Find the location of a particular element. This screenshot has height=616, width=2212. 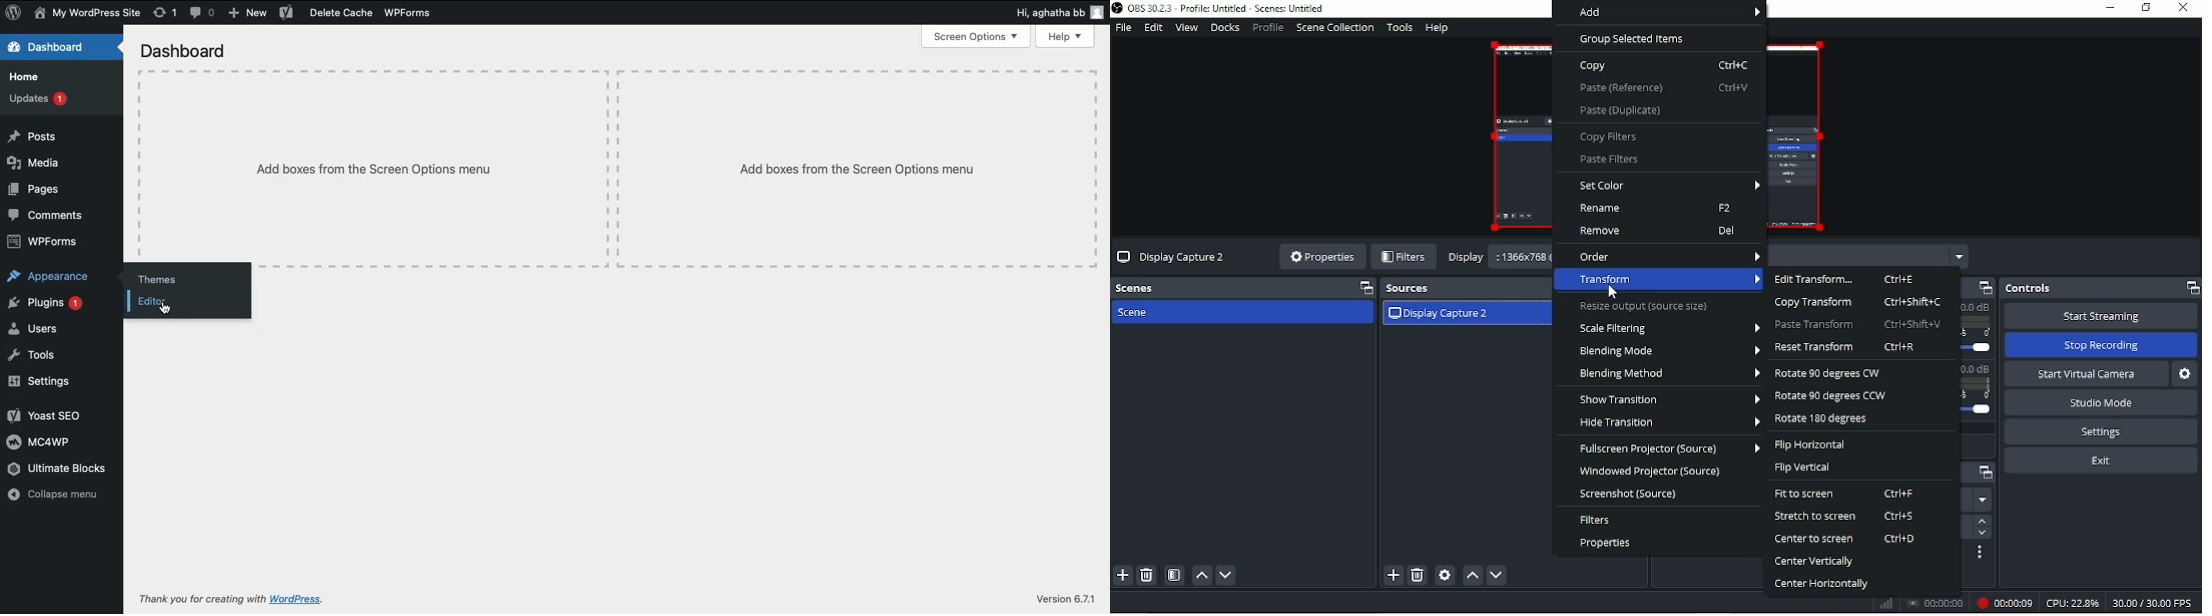

Screenshot is located at coordinates (1629, 494).